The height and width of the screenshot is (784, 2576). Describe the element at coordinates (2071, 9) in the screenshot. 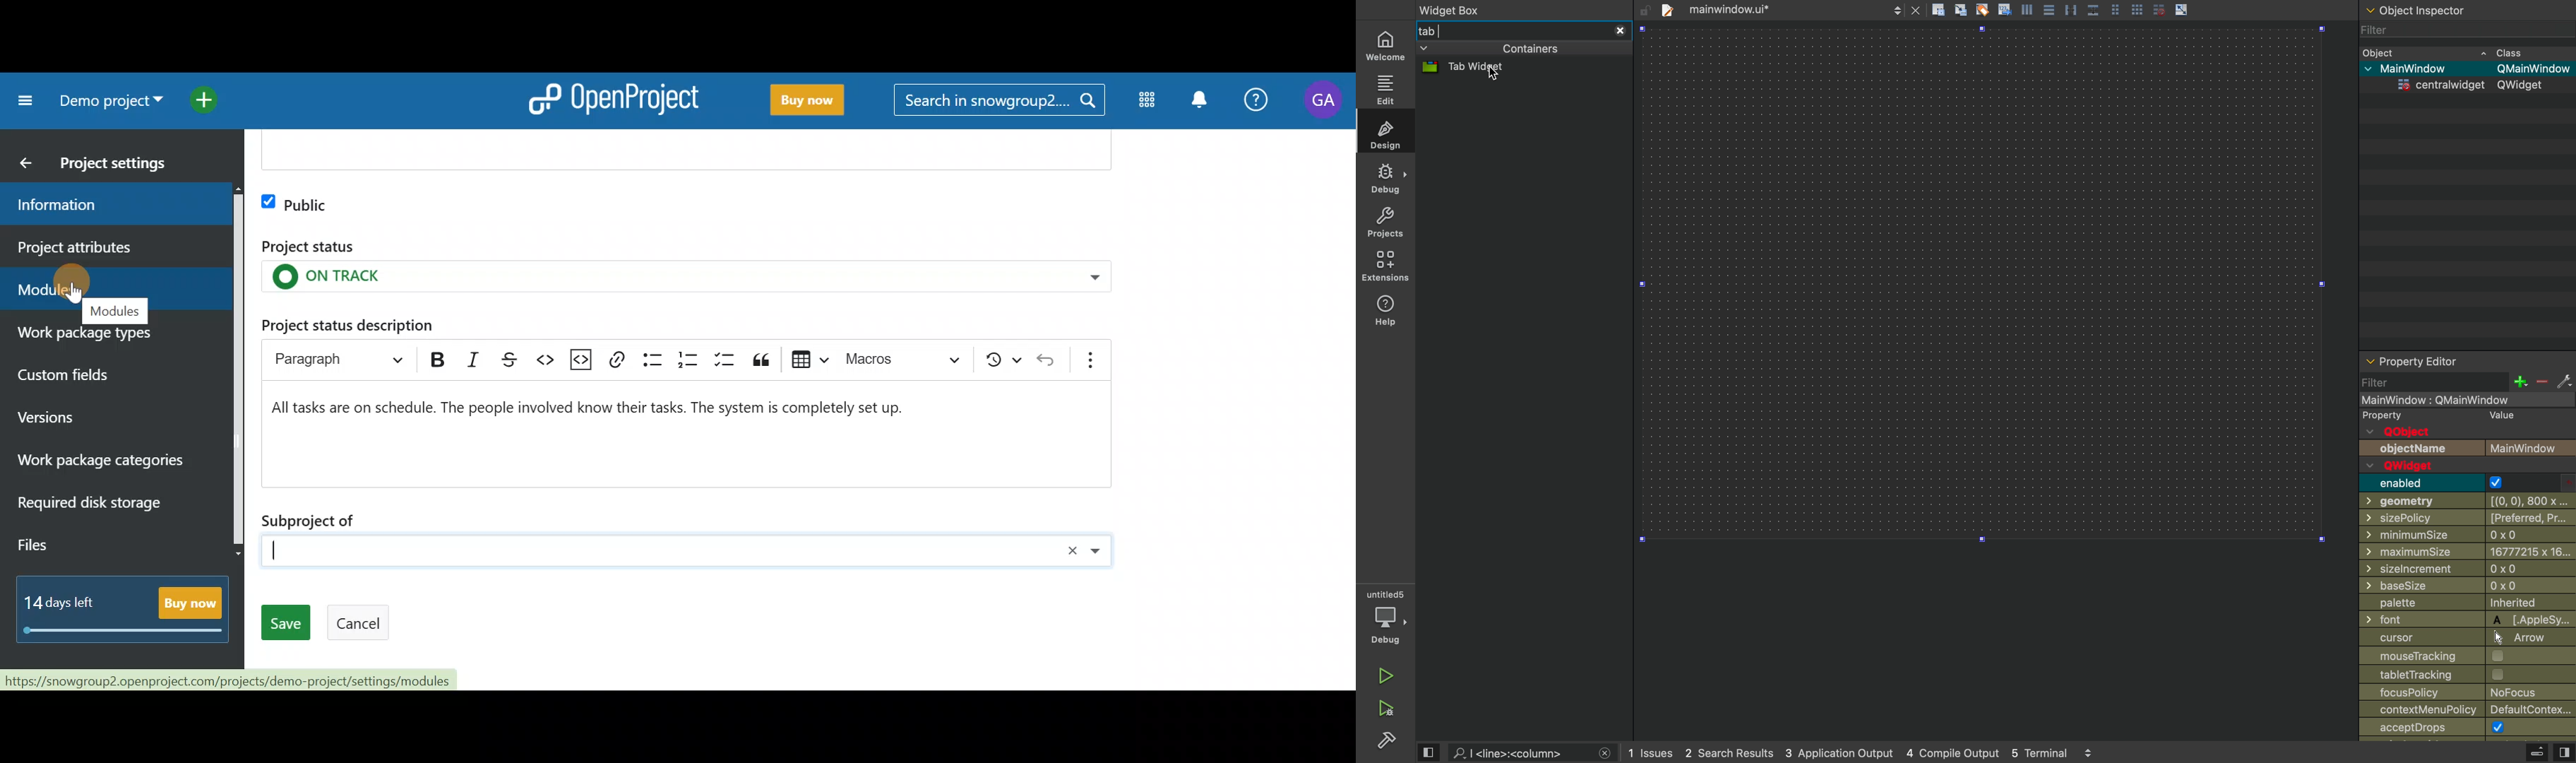

I see `distribute horizontally` at that location.